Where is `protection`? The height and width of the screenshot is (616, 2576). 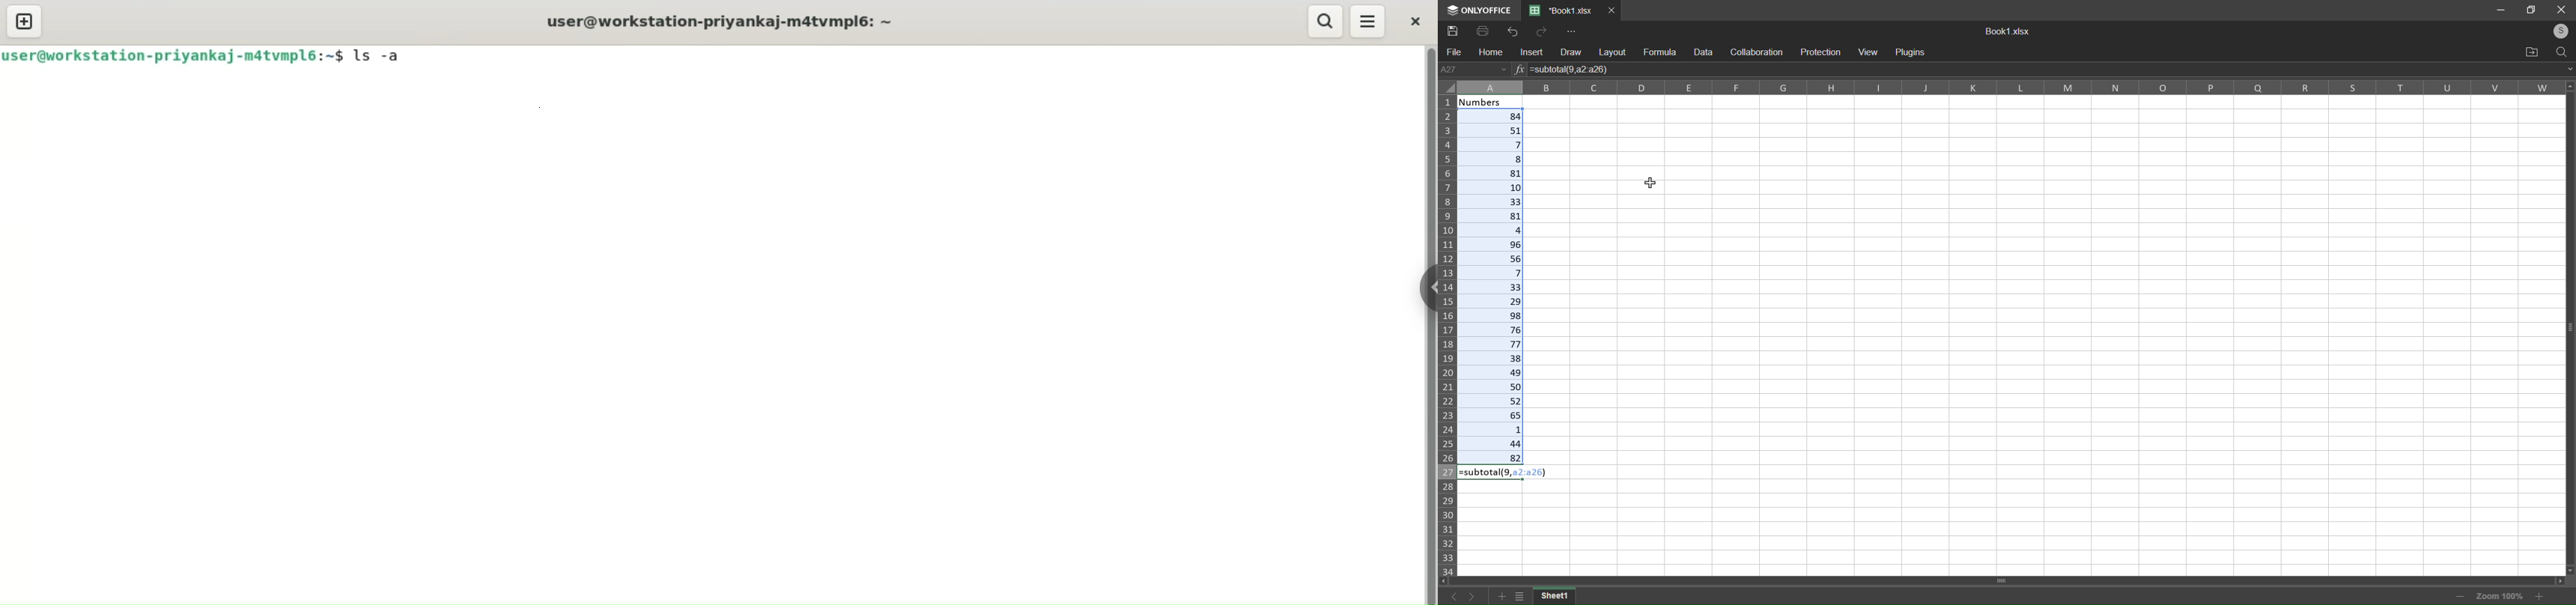 protection is located at coordinates (1822, 53).